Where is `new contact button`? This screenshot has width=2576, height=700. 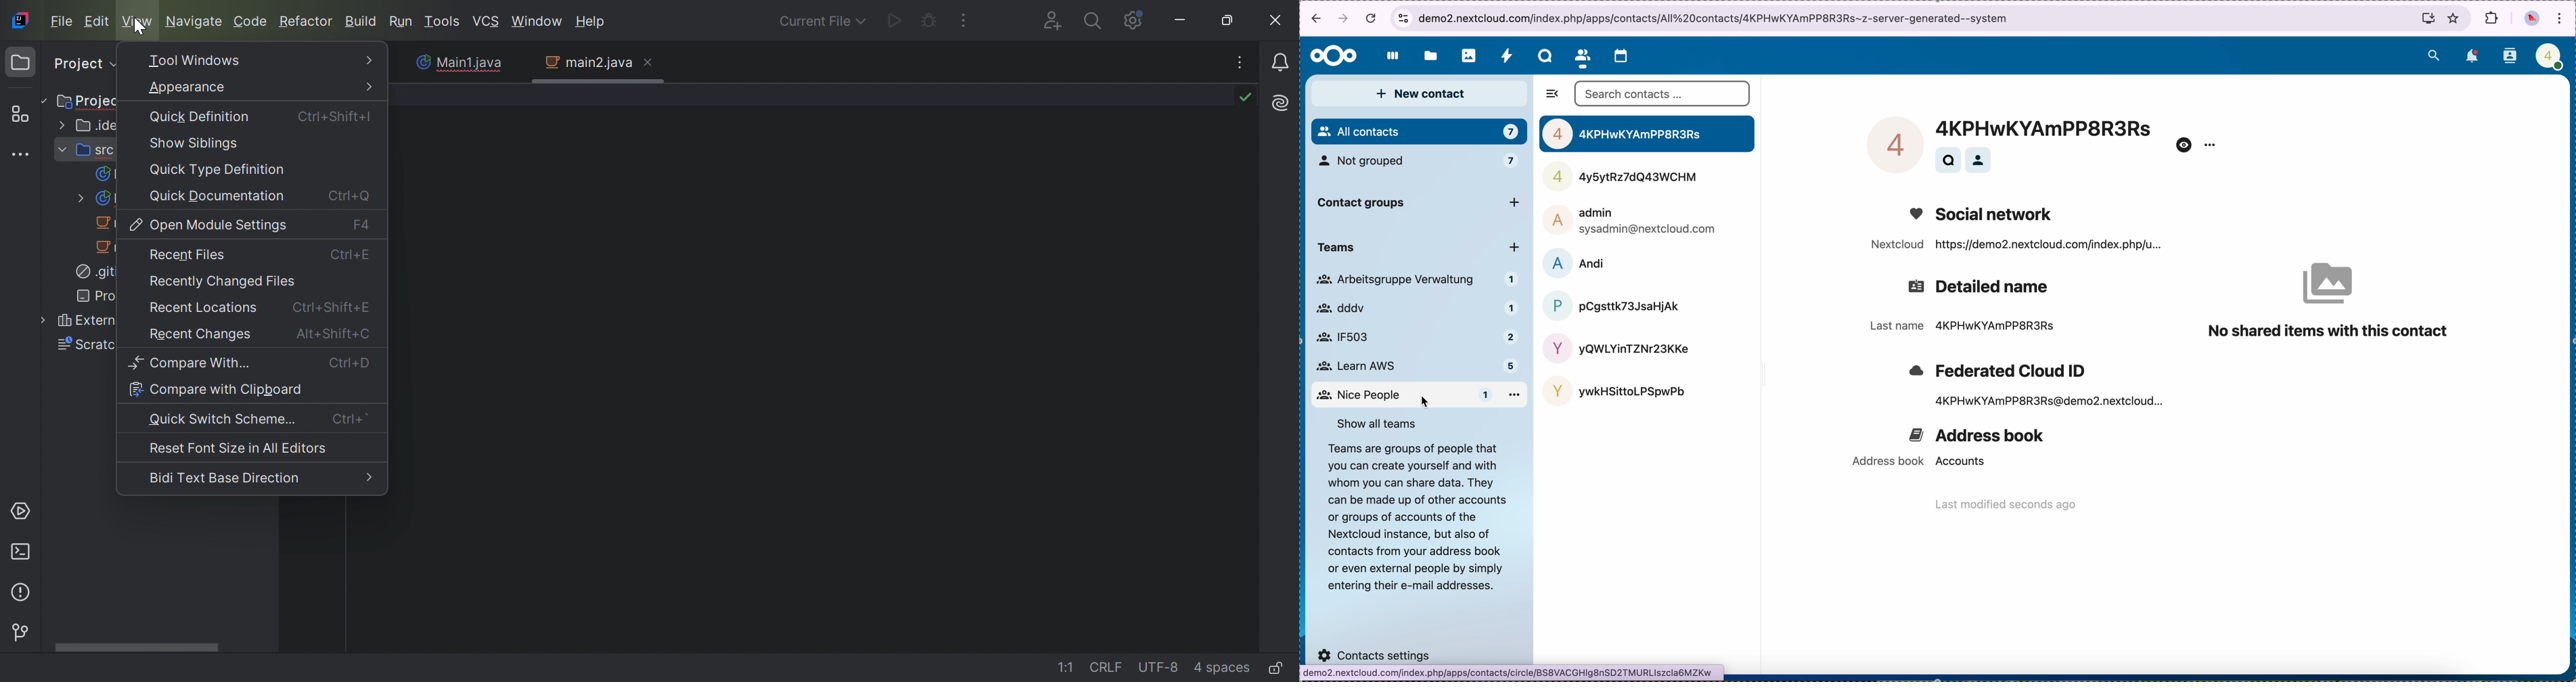
new contact button is located at coordinates (1420, 94).